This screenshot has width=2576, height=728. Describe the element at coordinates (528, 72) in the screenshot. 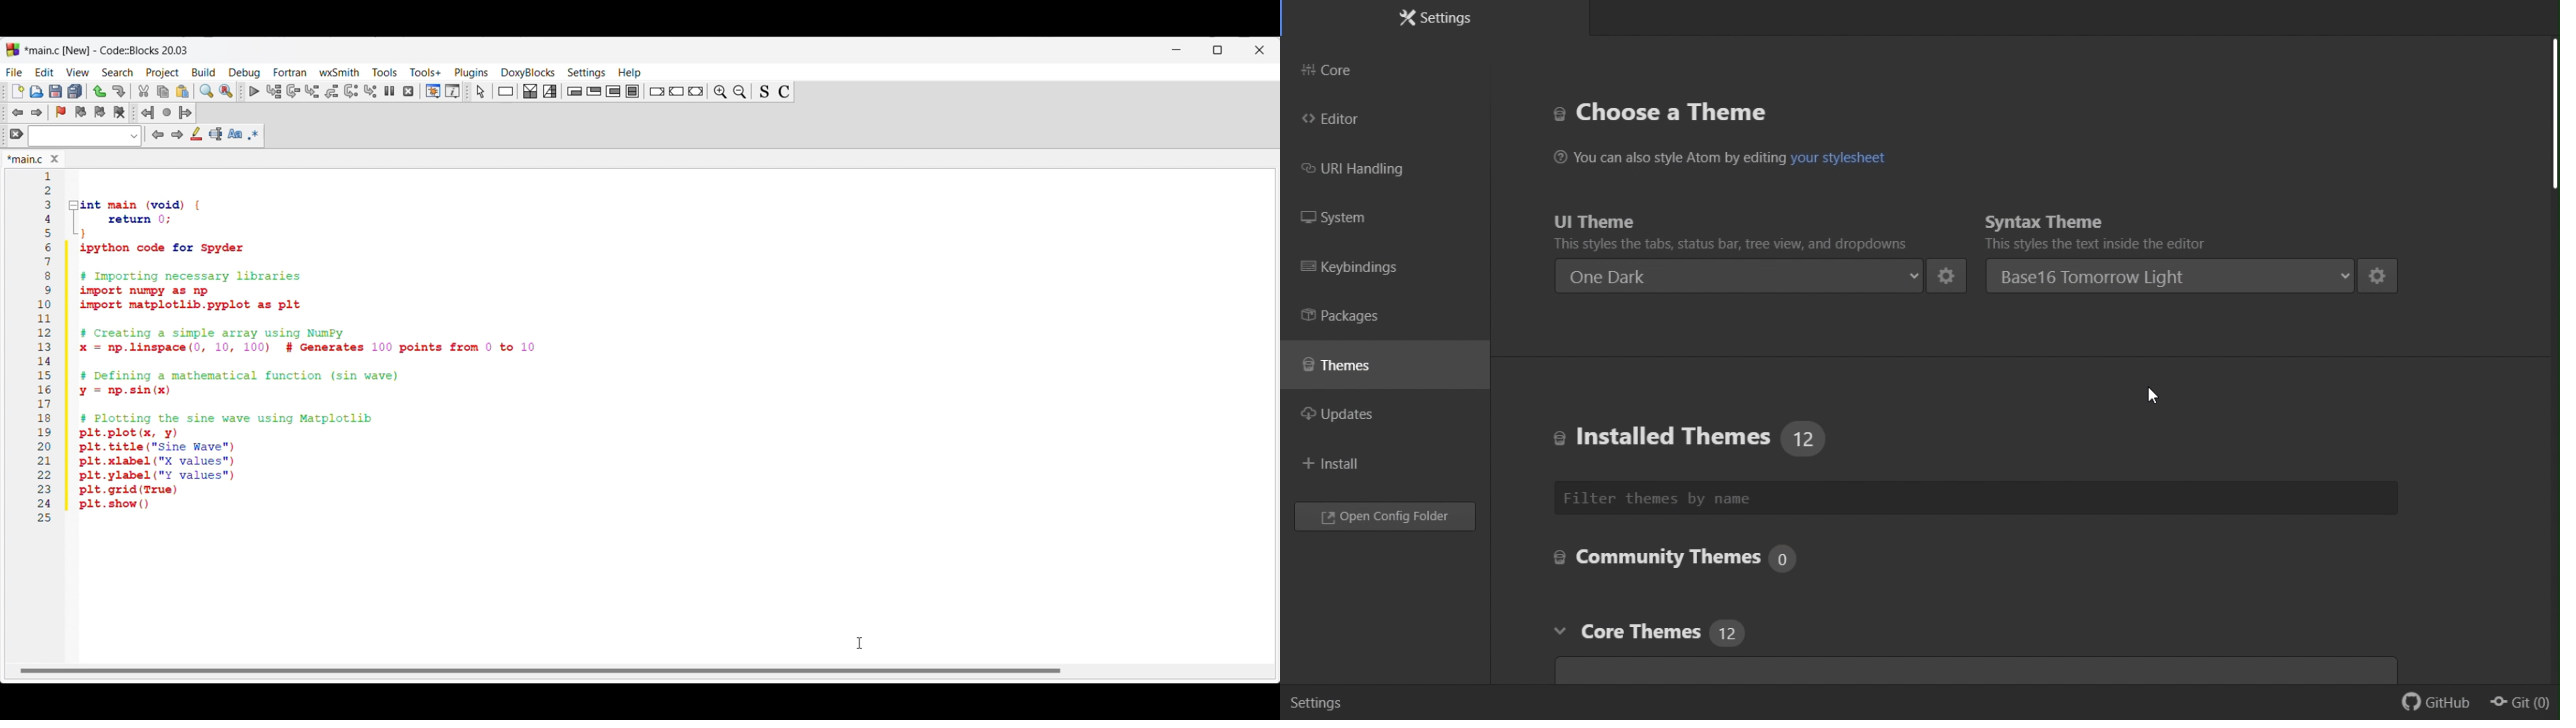

I see `DoxyBlocks menu` at that location.